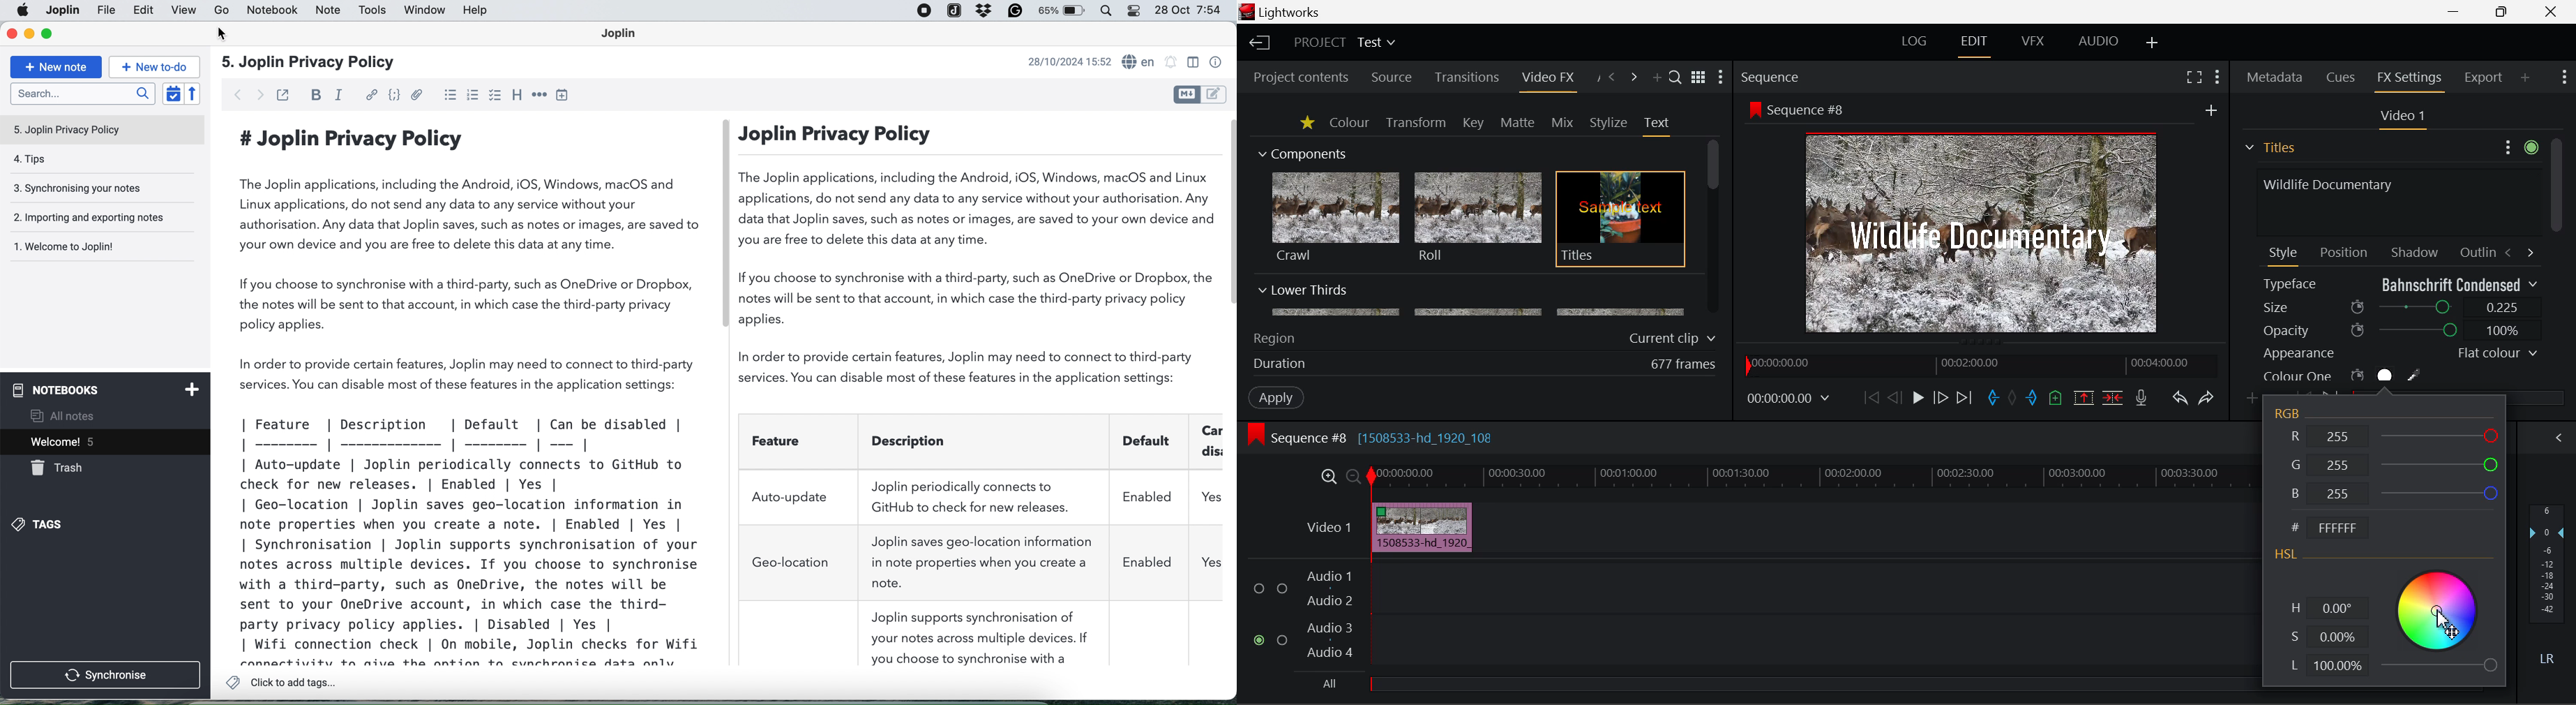 Image resolution: width=2576 pixels, height=728 pixels. I want to click on Scroll Bar, so click(2556, 260).